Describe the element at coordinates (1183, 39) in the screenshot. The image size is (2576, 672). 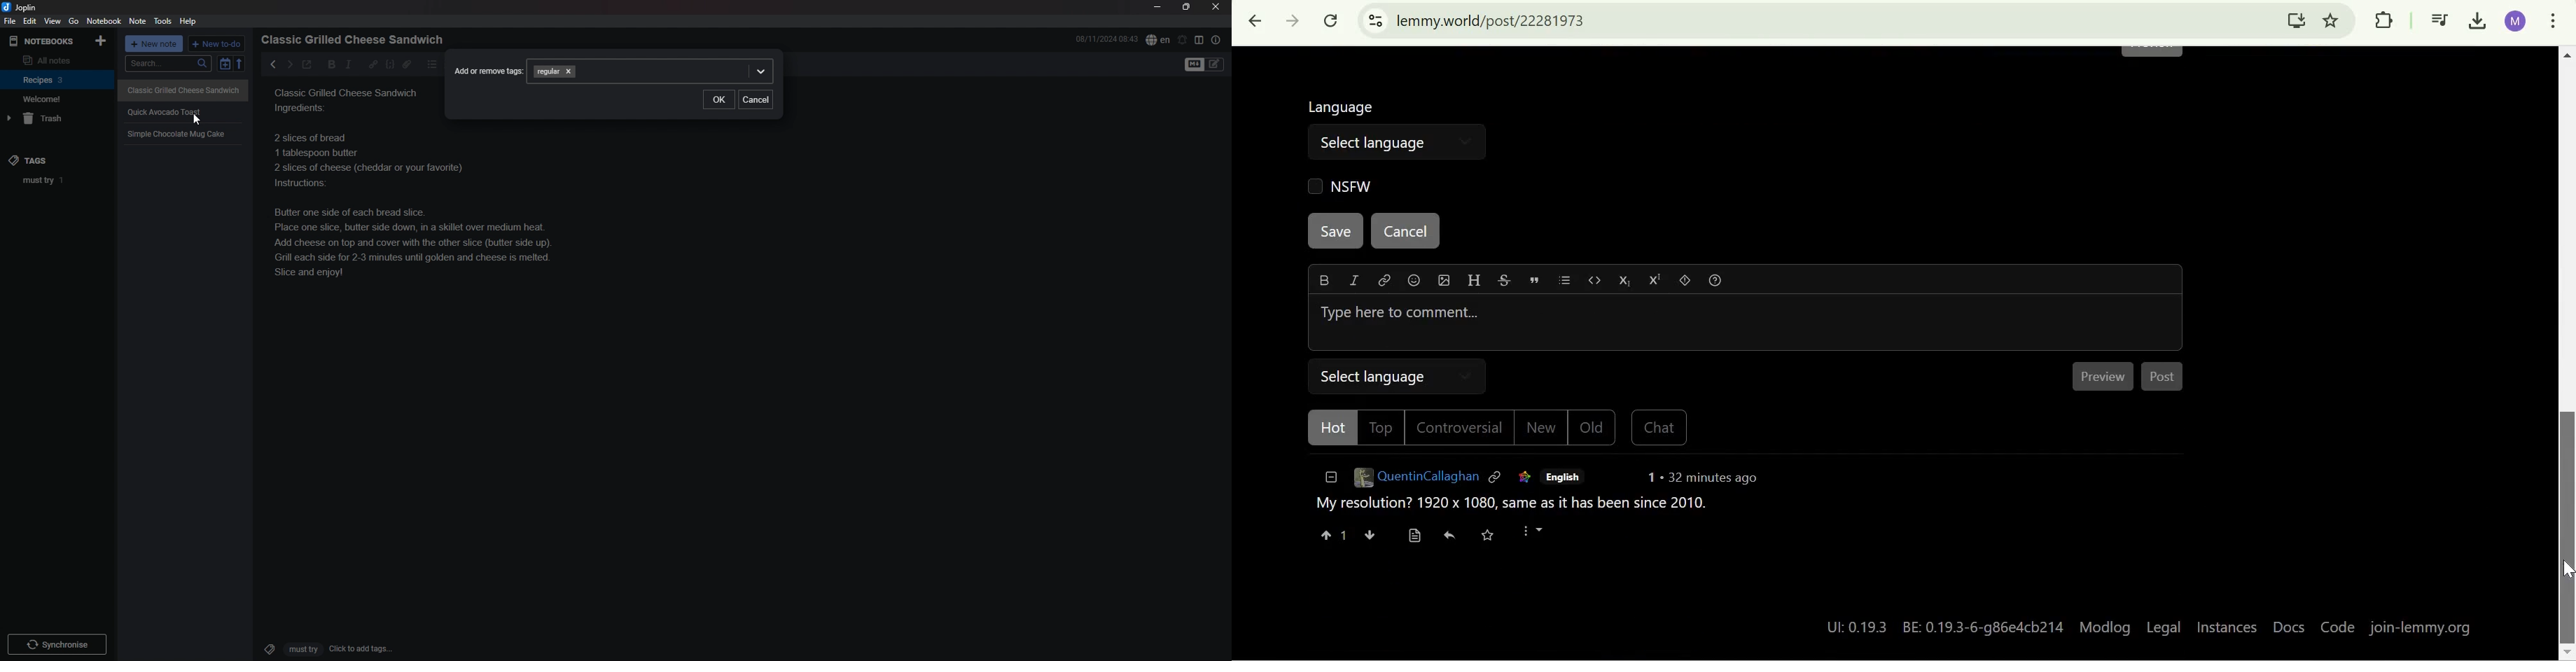
I see `set alarm` at that location.